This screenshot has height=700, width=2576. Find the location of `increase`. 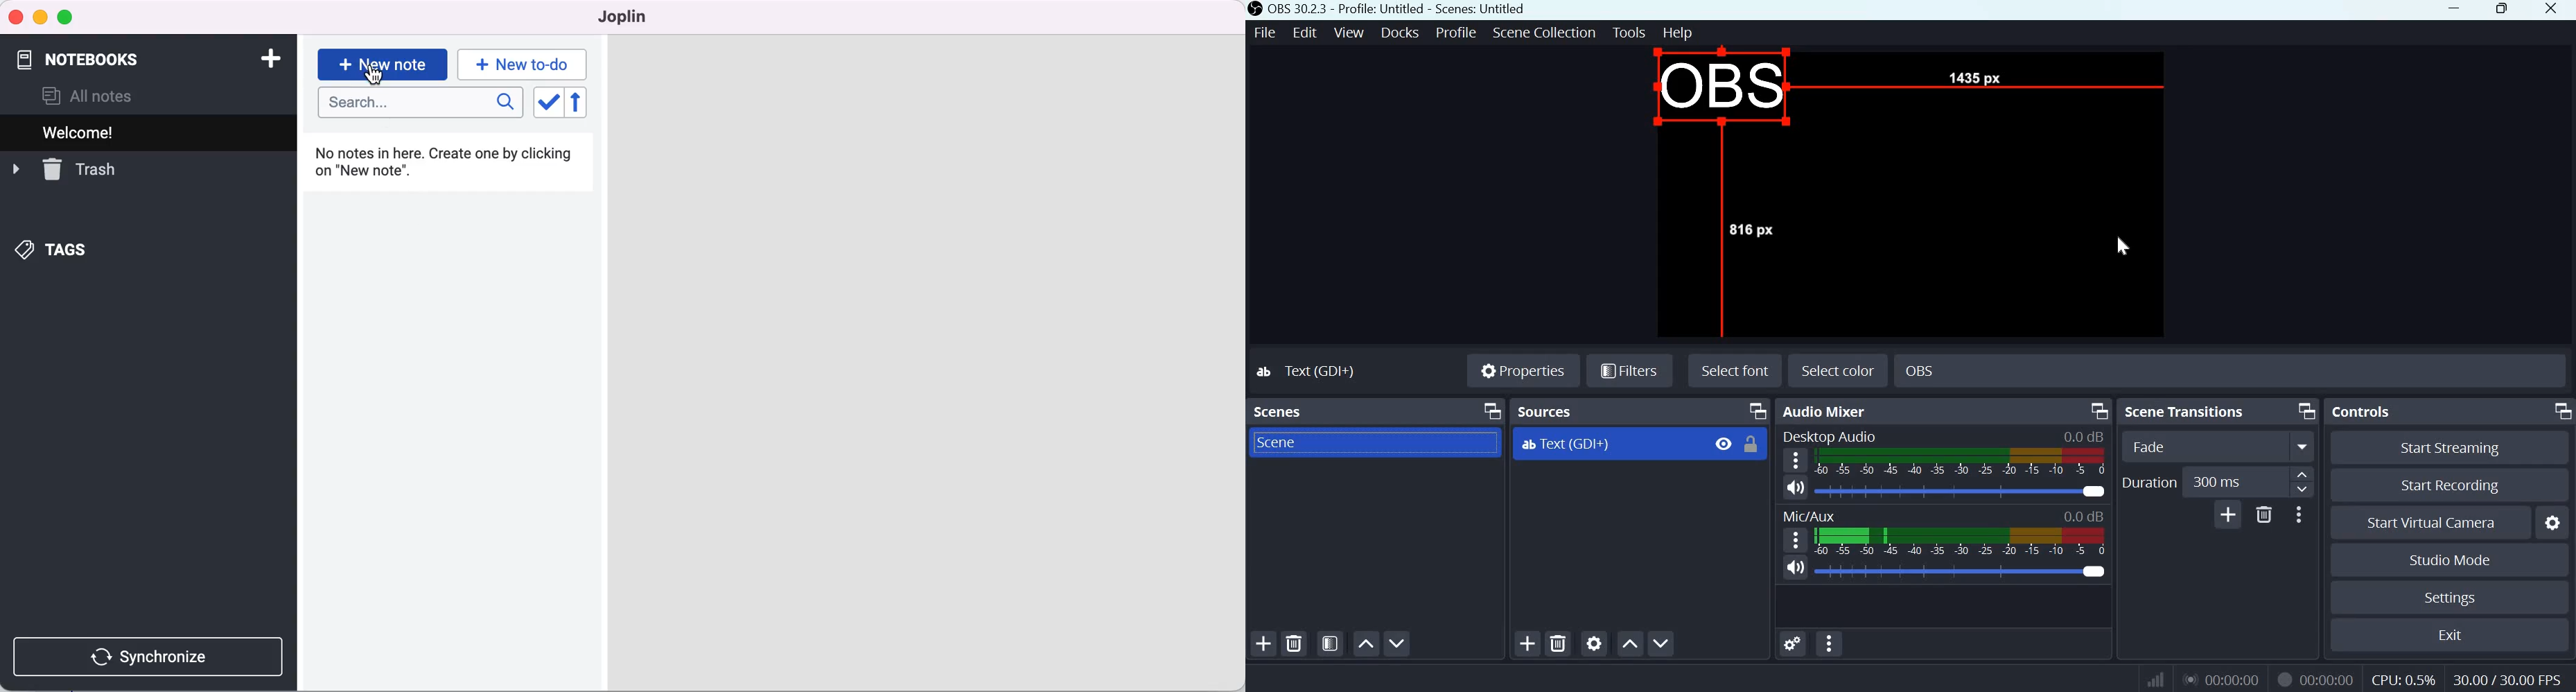

increase is located at coordinates (2303, 474).